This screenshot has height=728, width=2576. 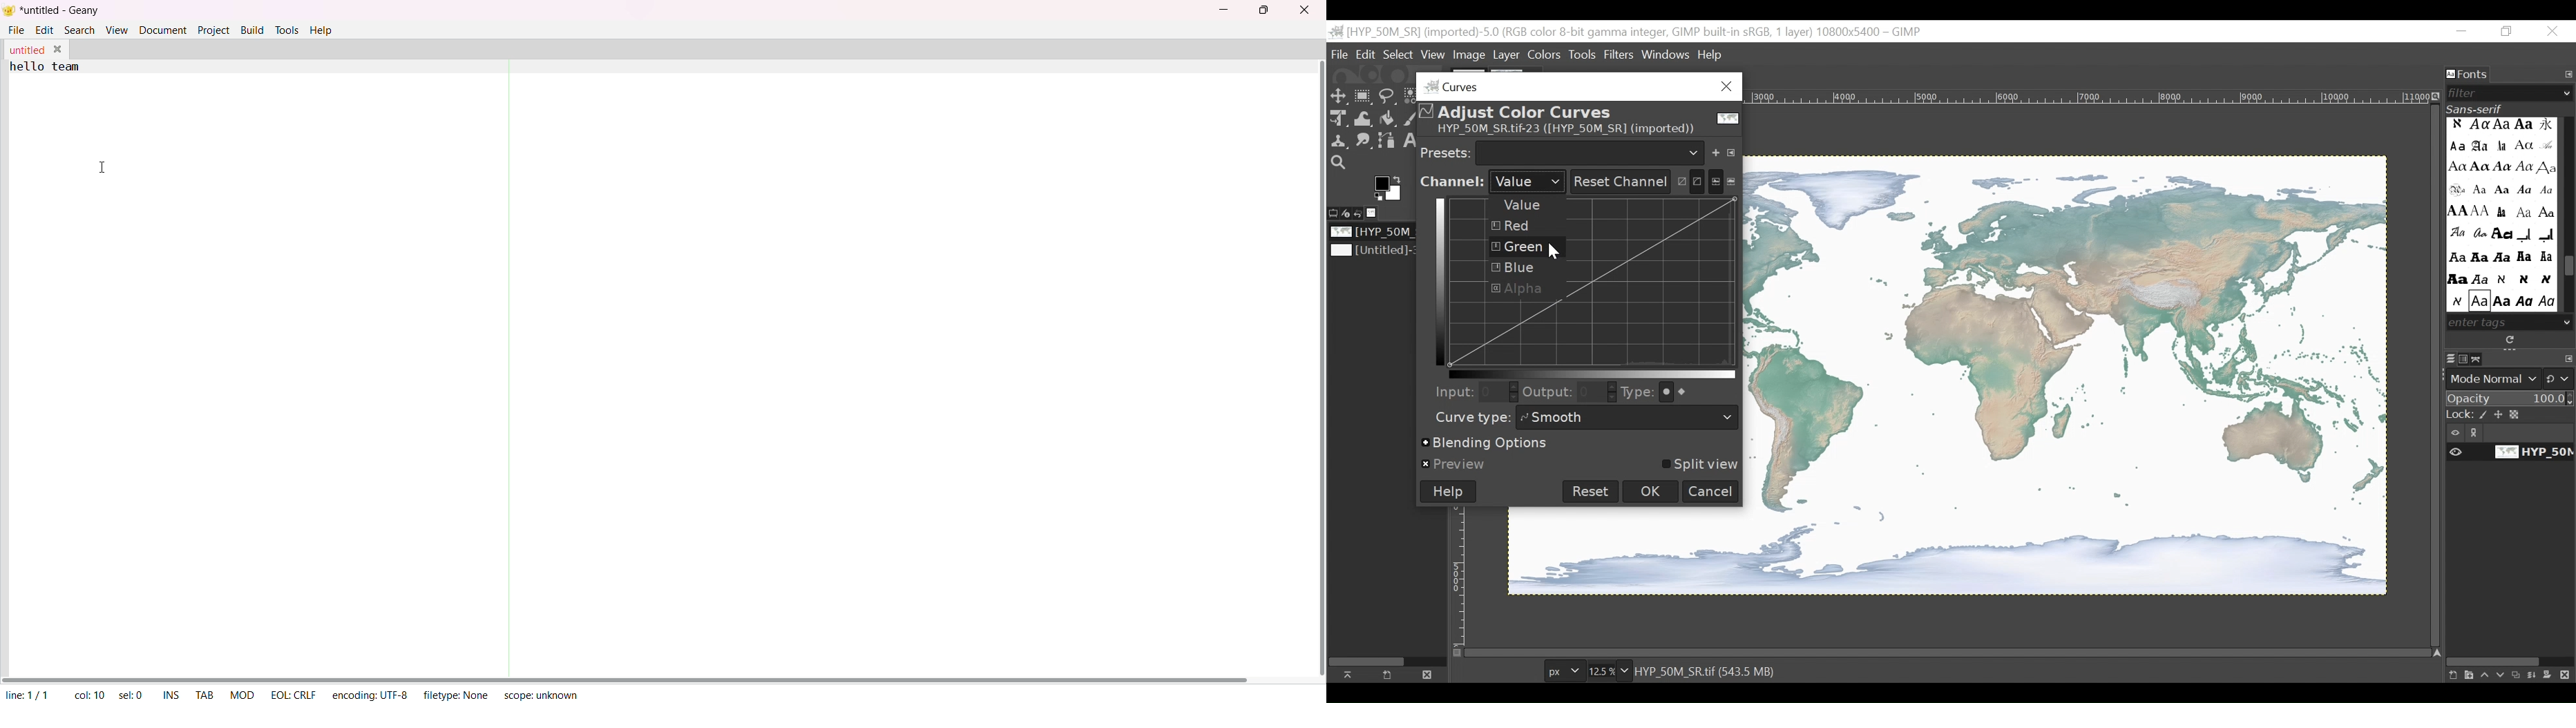 I want to click on Curves, so click(x=1575, y=86).